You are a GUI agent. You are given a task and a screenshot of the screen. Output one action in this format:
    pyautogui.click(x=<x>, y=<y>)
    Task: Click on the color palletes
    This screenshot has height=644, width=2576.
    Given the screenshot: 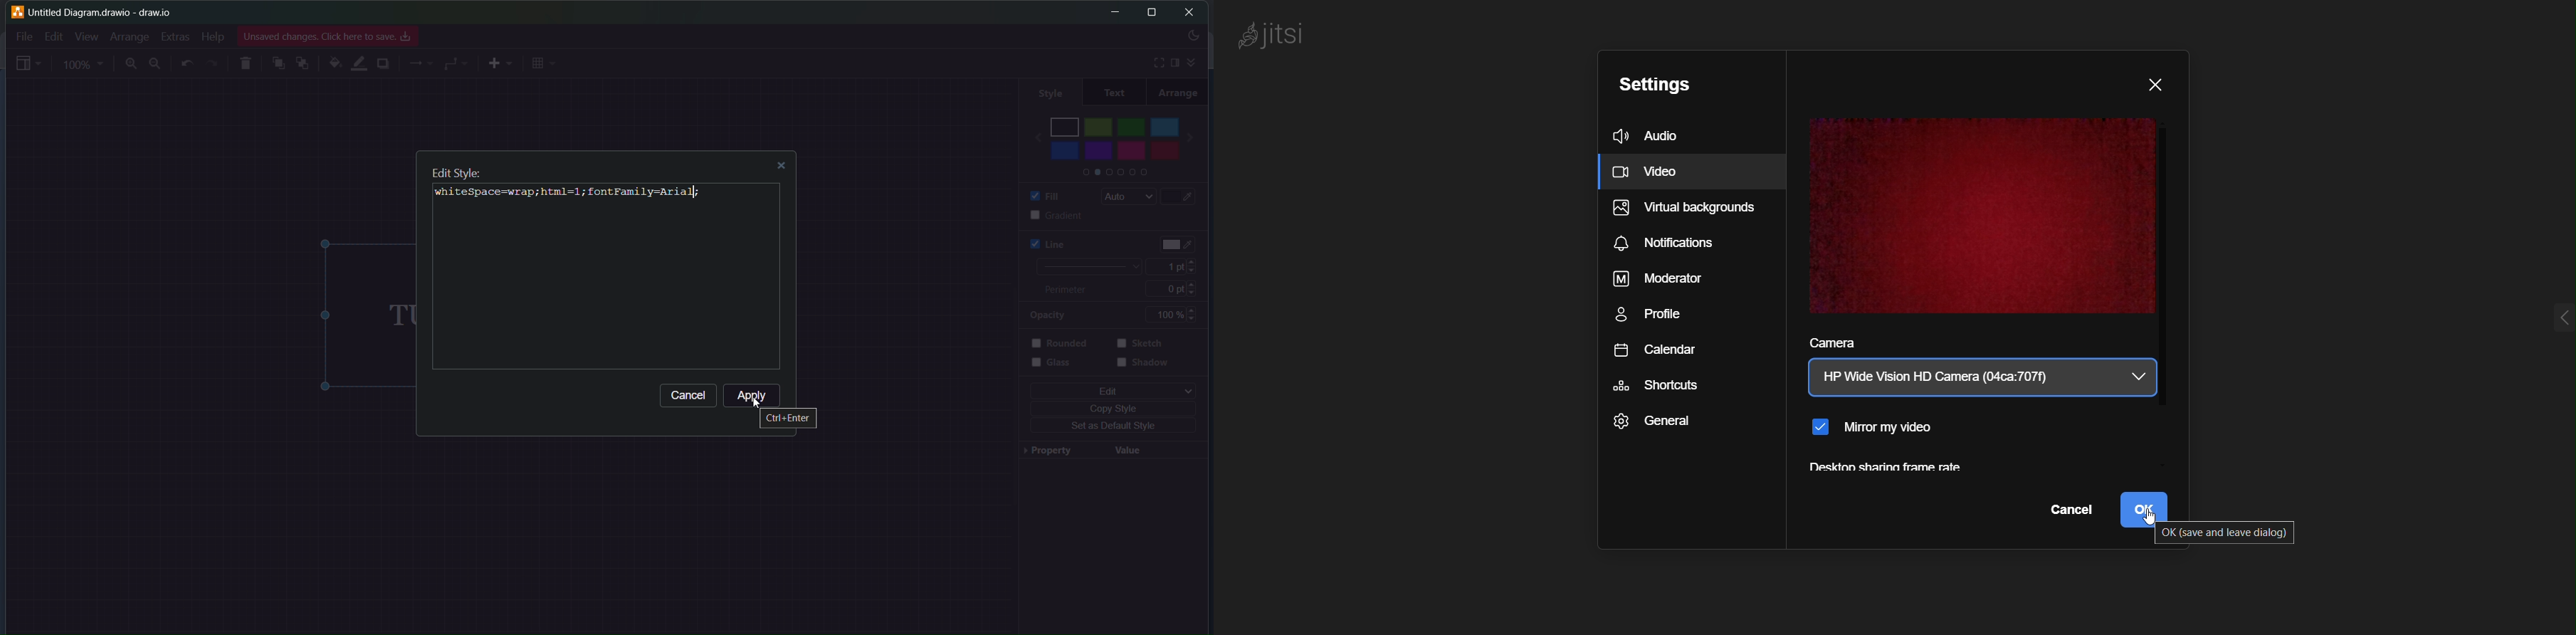 What is the action you would take?
    pyautogui.click(x=1112, y=174)
    